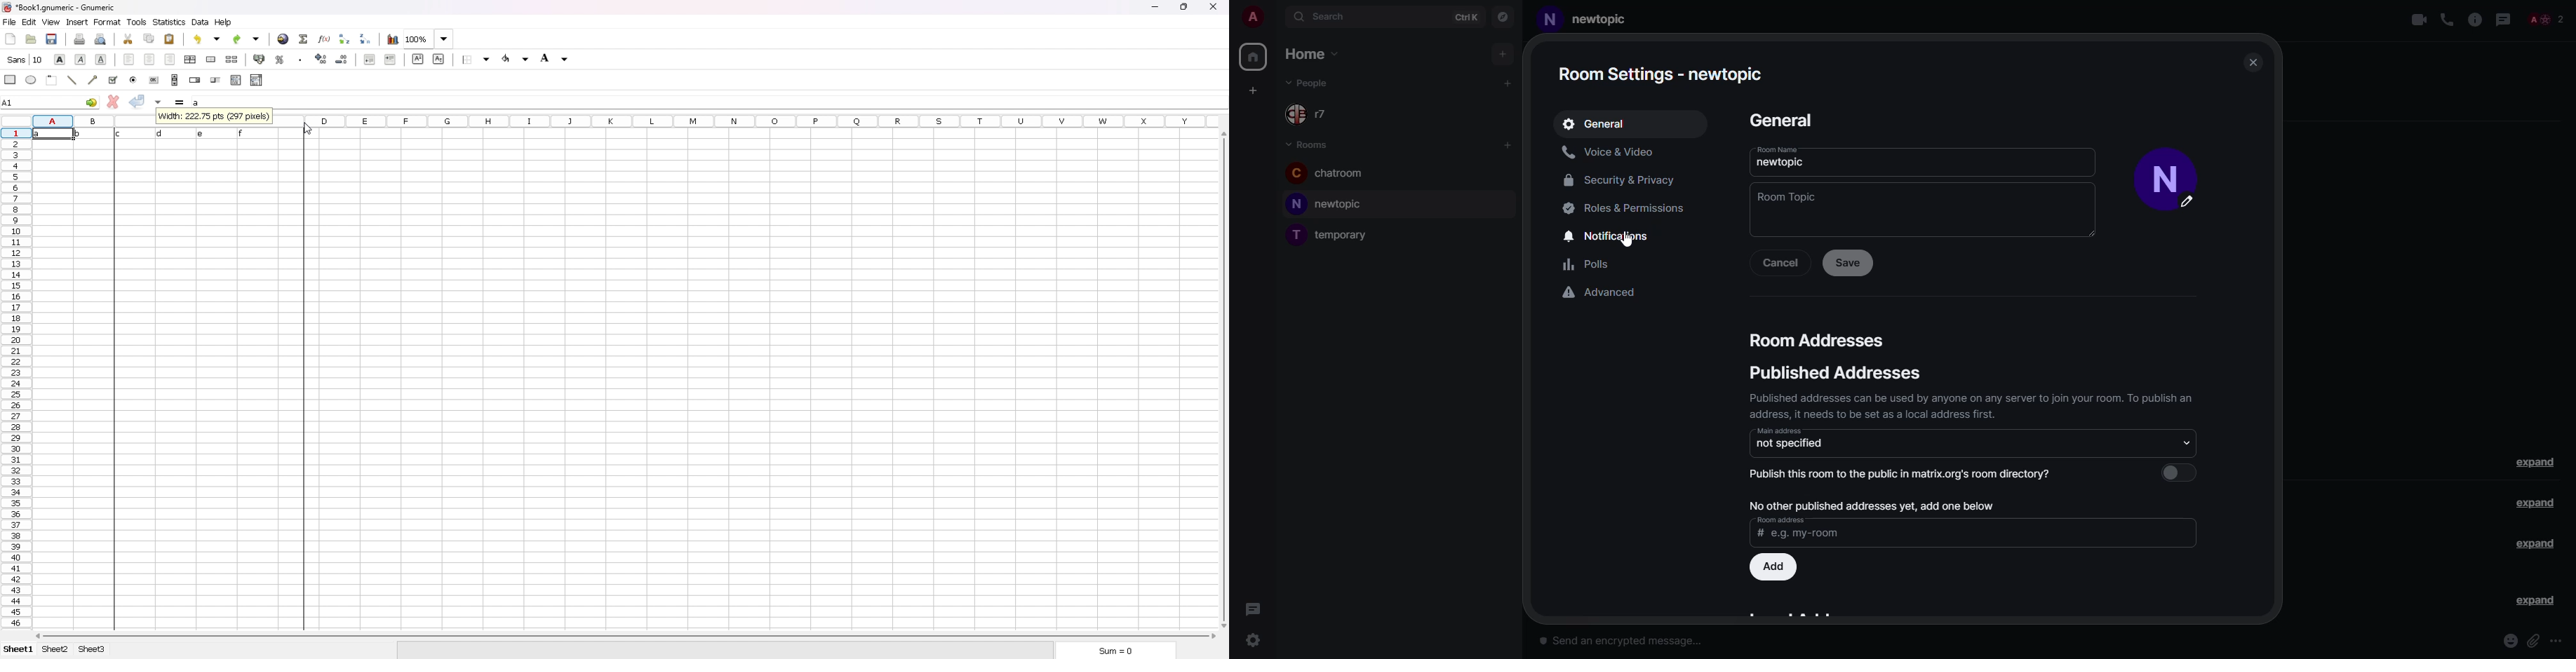  Describe the element at coordinates (1184, 7) in the screenshot. I see `resize` at that location.